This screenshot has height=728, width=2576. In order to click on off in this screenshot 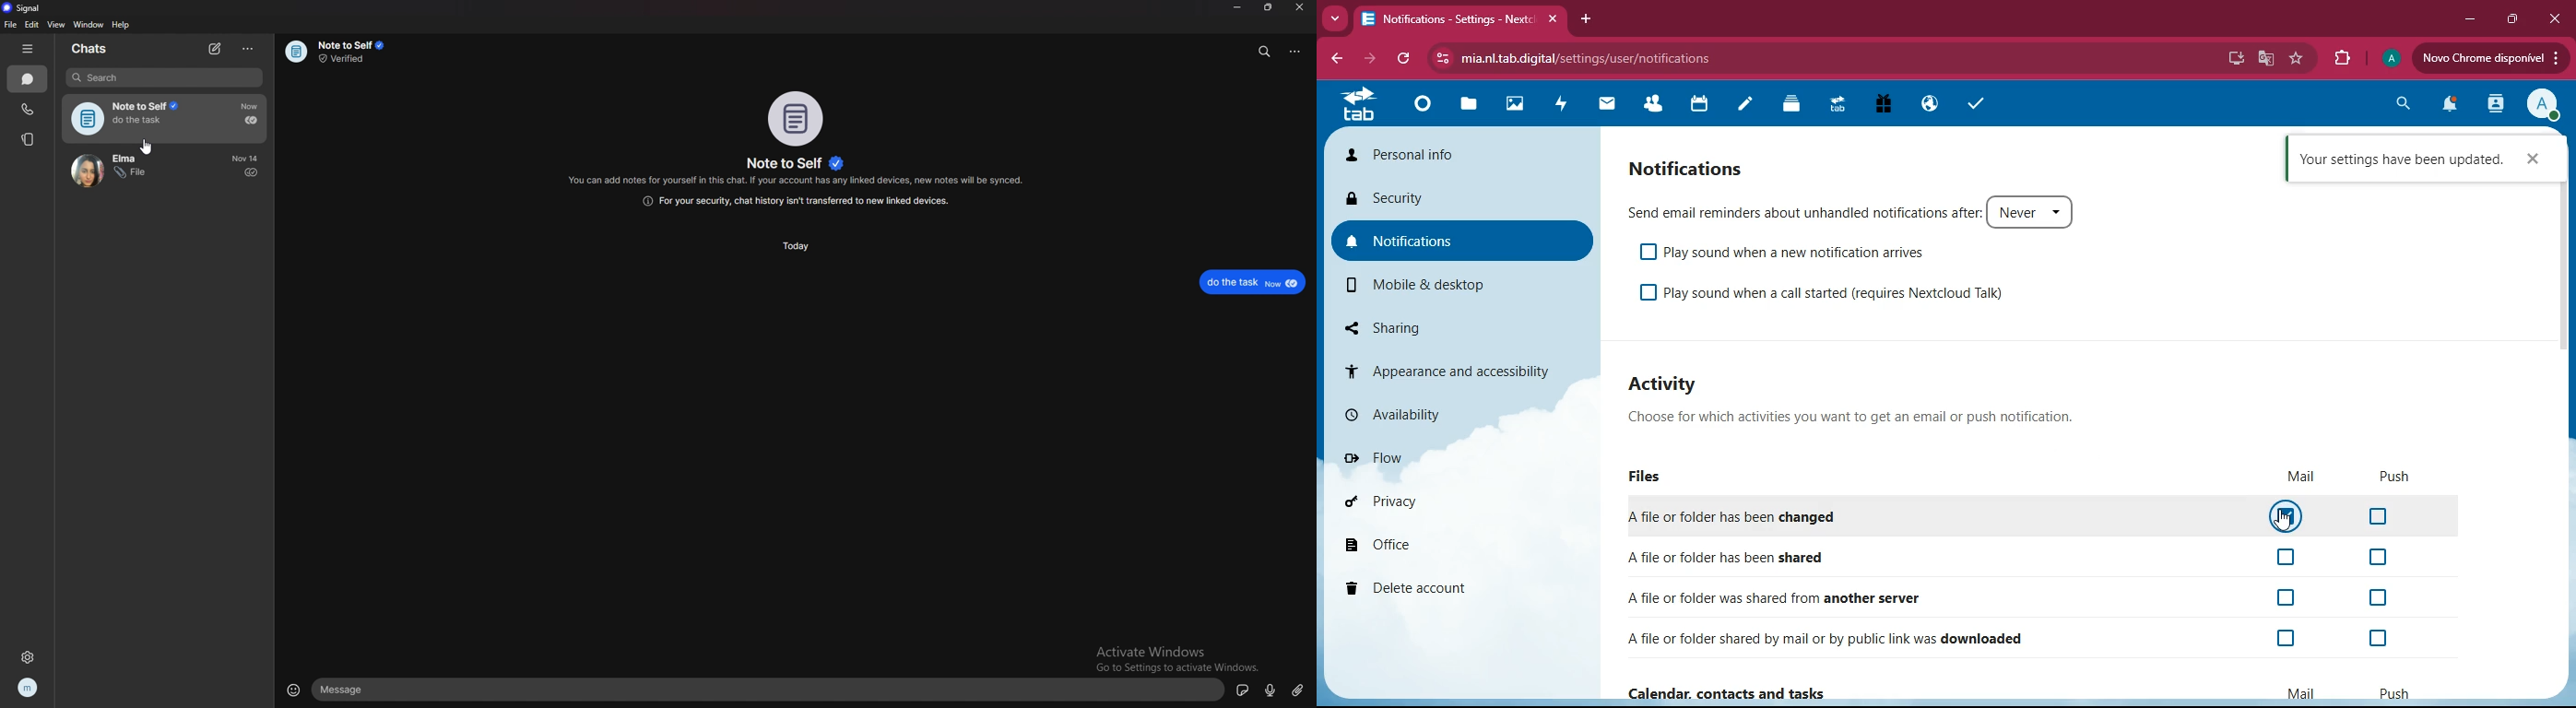, I will do `click(2379, 516)`.